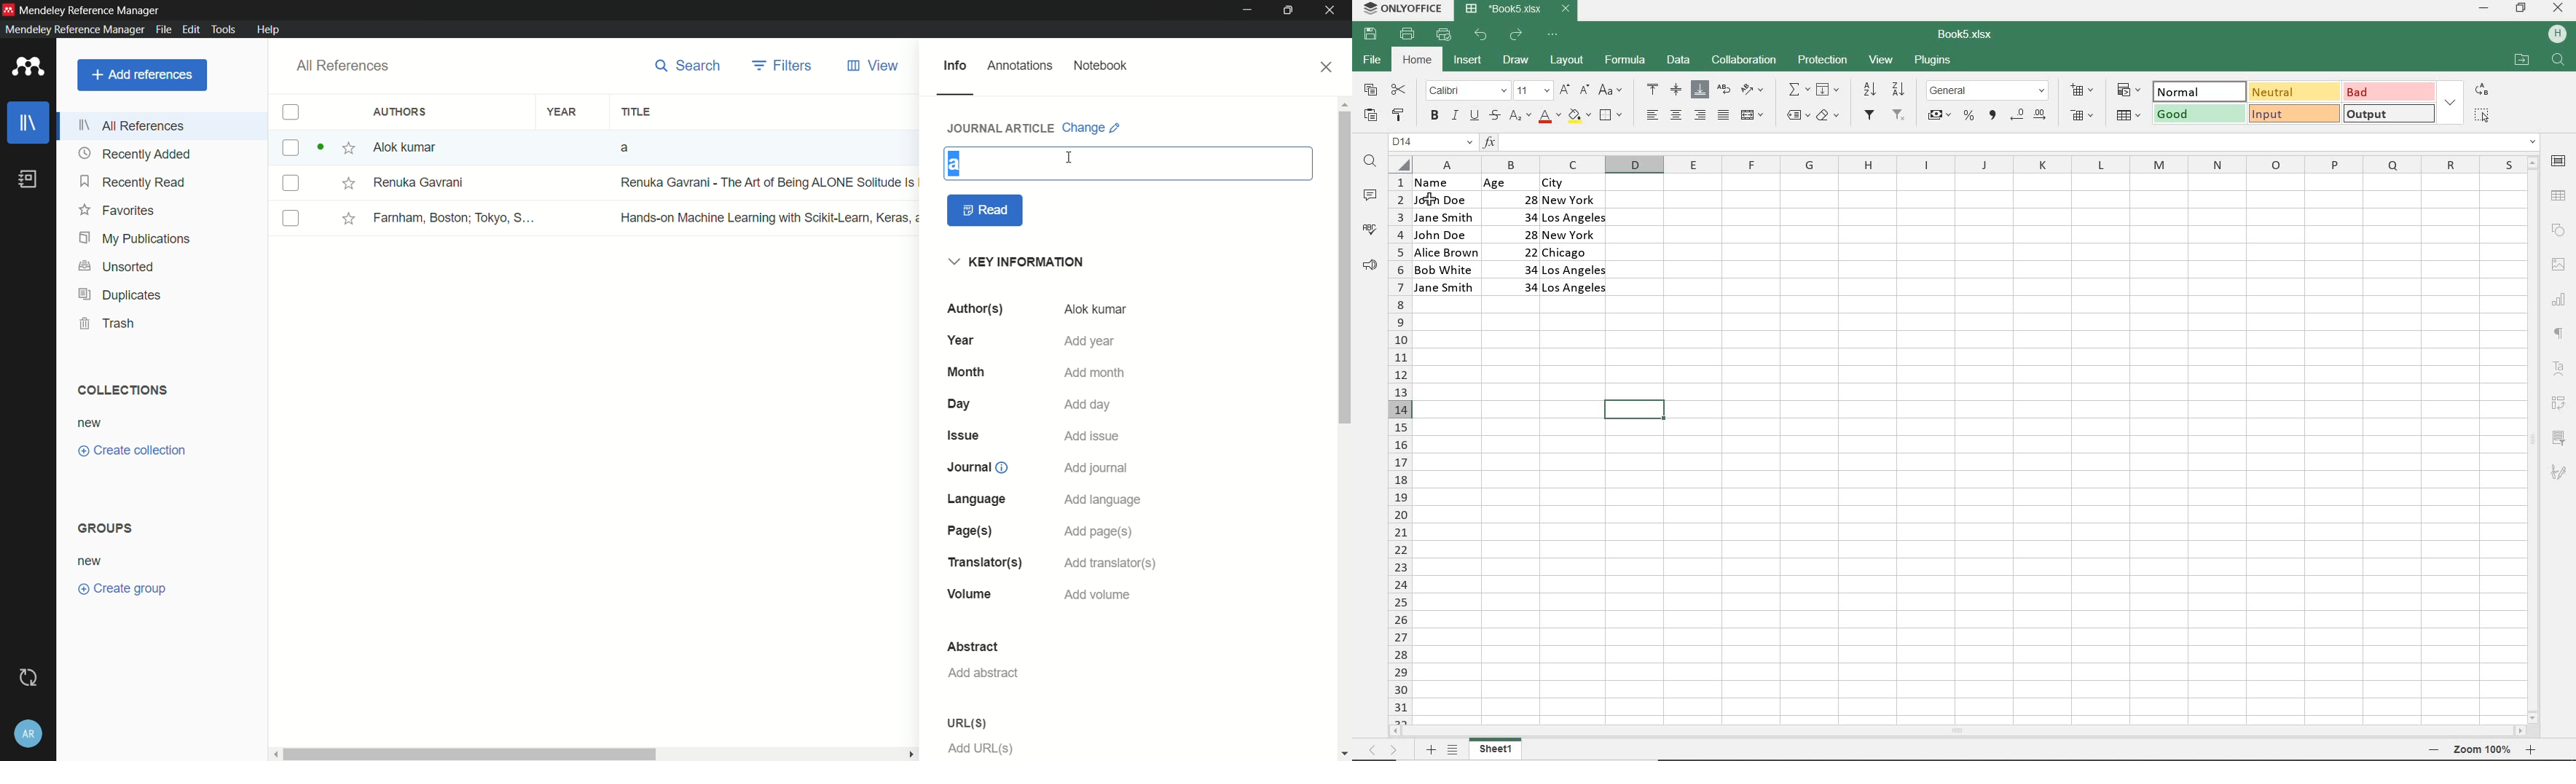  I want to click on BAD, so click(2387, 91).